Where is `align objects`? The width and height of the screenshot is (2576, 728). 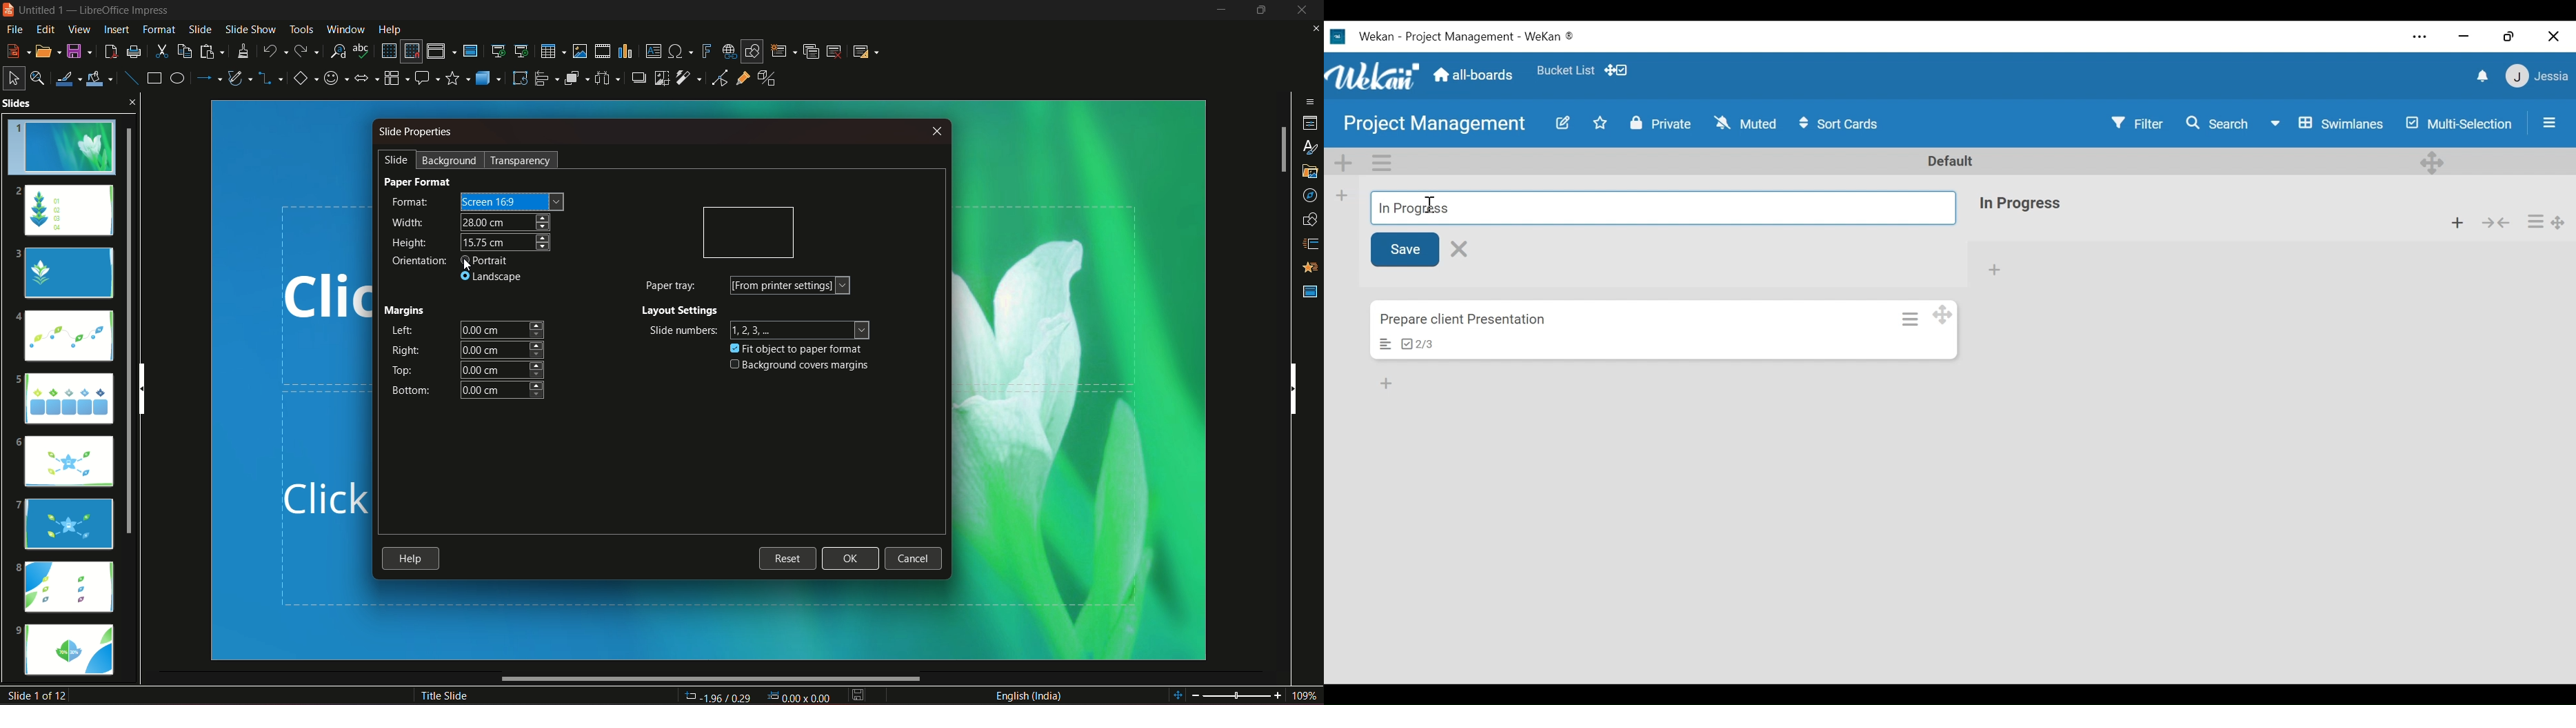 align objects is located at coordinates (545, 79).